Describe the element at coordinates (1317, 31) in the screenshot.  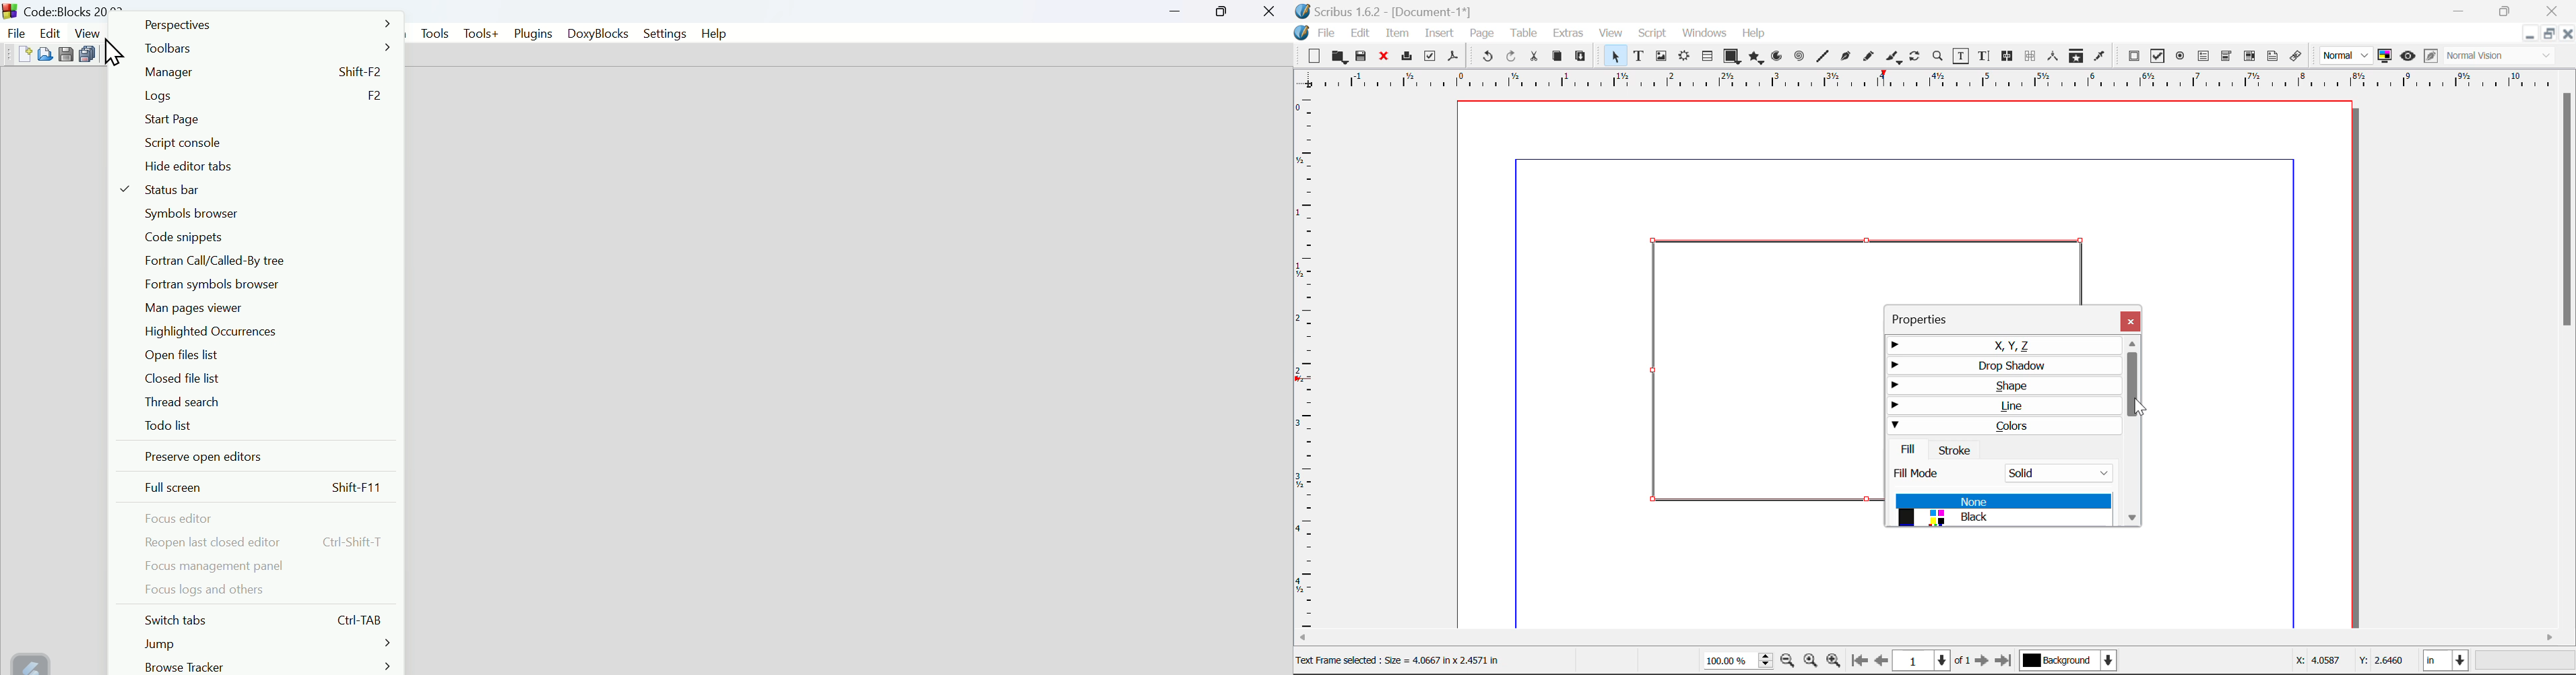
I see `File` at that location.